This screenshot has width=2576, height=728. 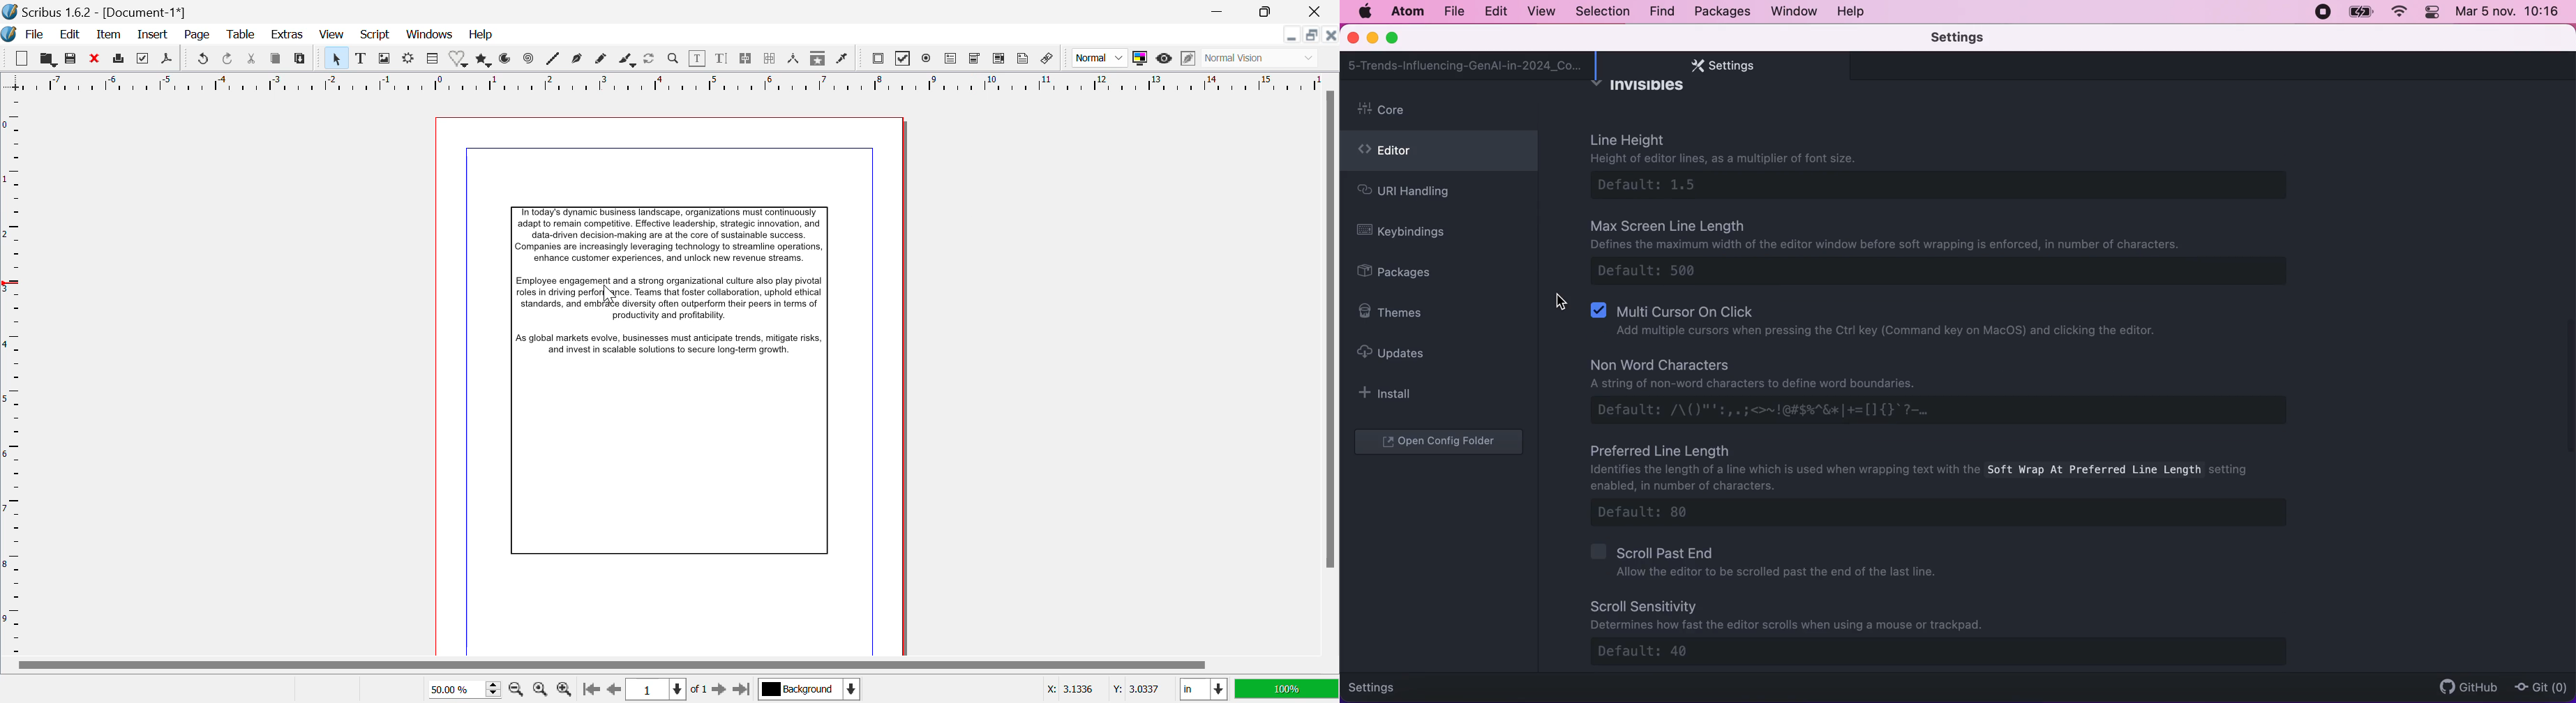 What do you see at coordinates (698, 59) in the screenshot?
I see `Edit Content in Frames` at bounding box center [698, 59].